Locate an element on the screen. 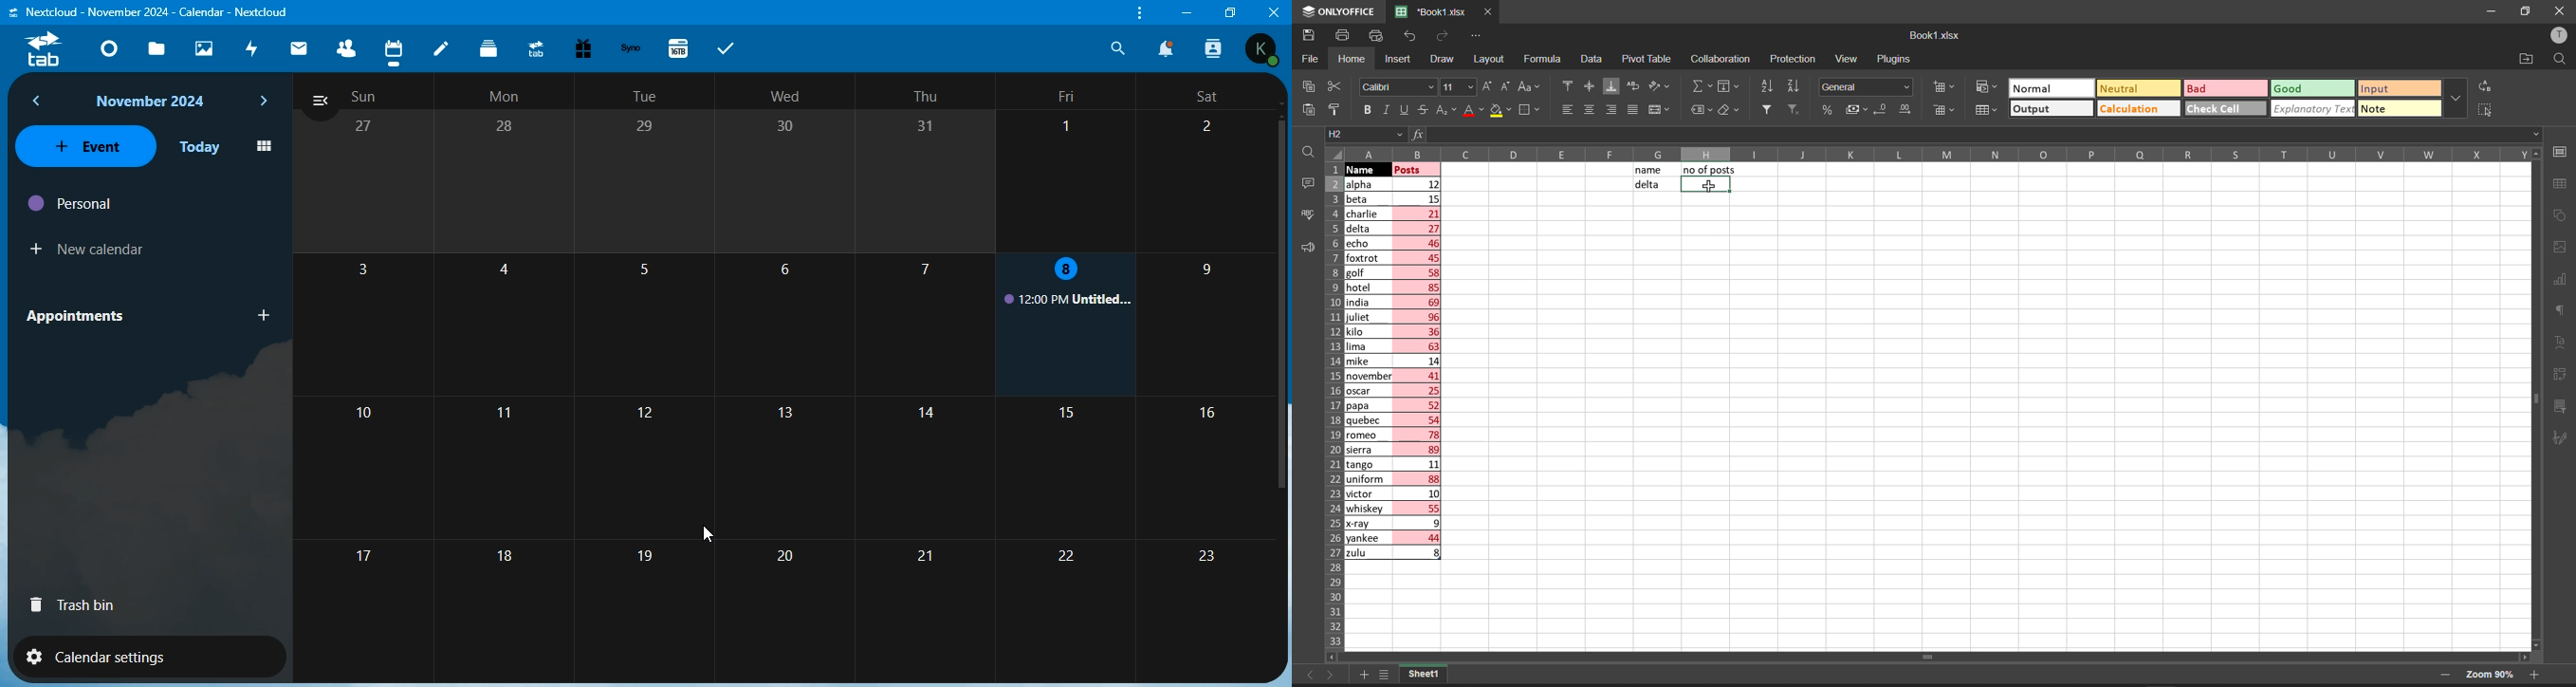 This screenshot has width=2576, height=700. formula bar is located at coordinates (2000, 134).